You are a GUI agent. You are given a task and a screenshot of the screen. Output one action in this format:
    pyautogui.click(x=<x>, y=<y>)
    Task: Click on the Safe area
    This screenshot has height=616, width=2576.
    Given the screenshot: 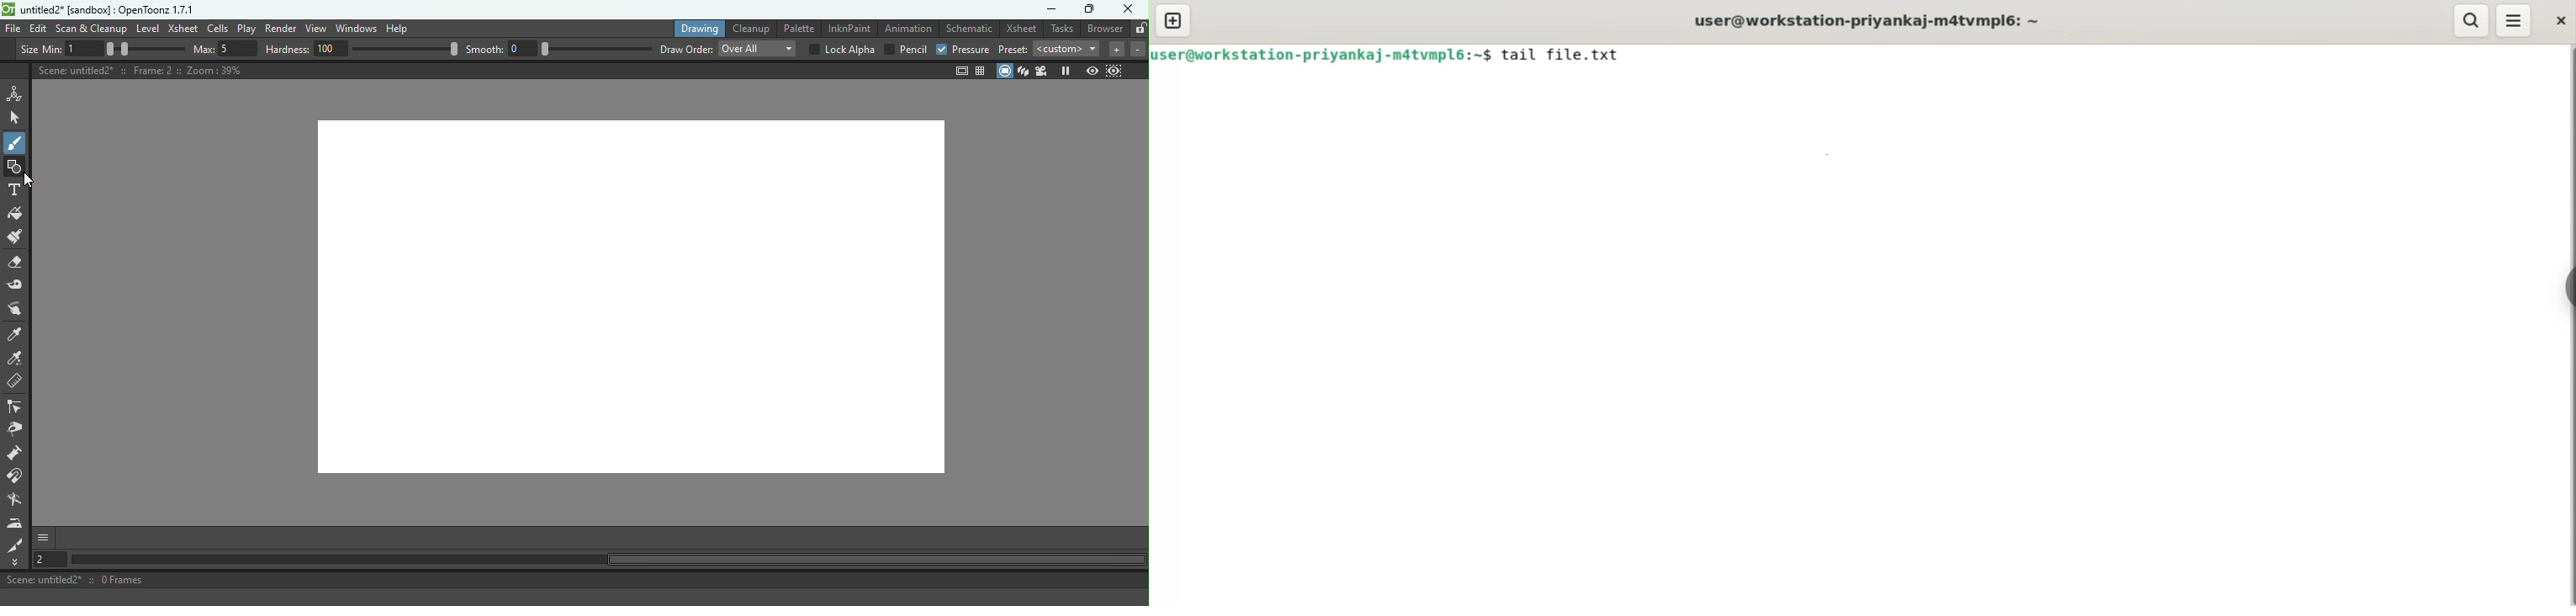 What is the action you would take?
    pyautogui.click(x=960, y=72)
    